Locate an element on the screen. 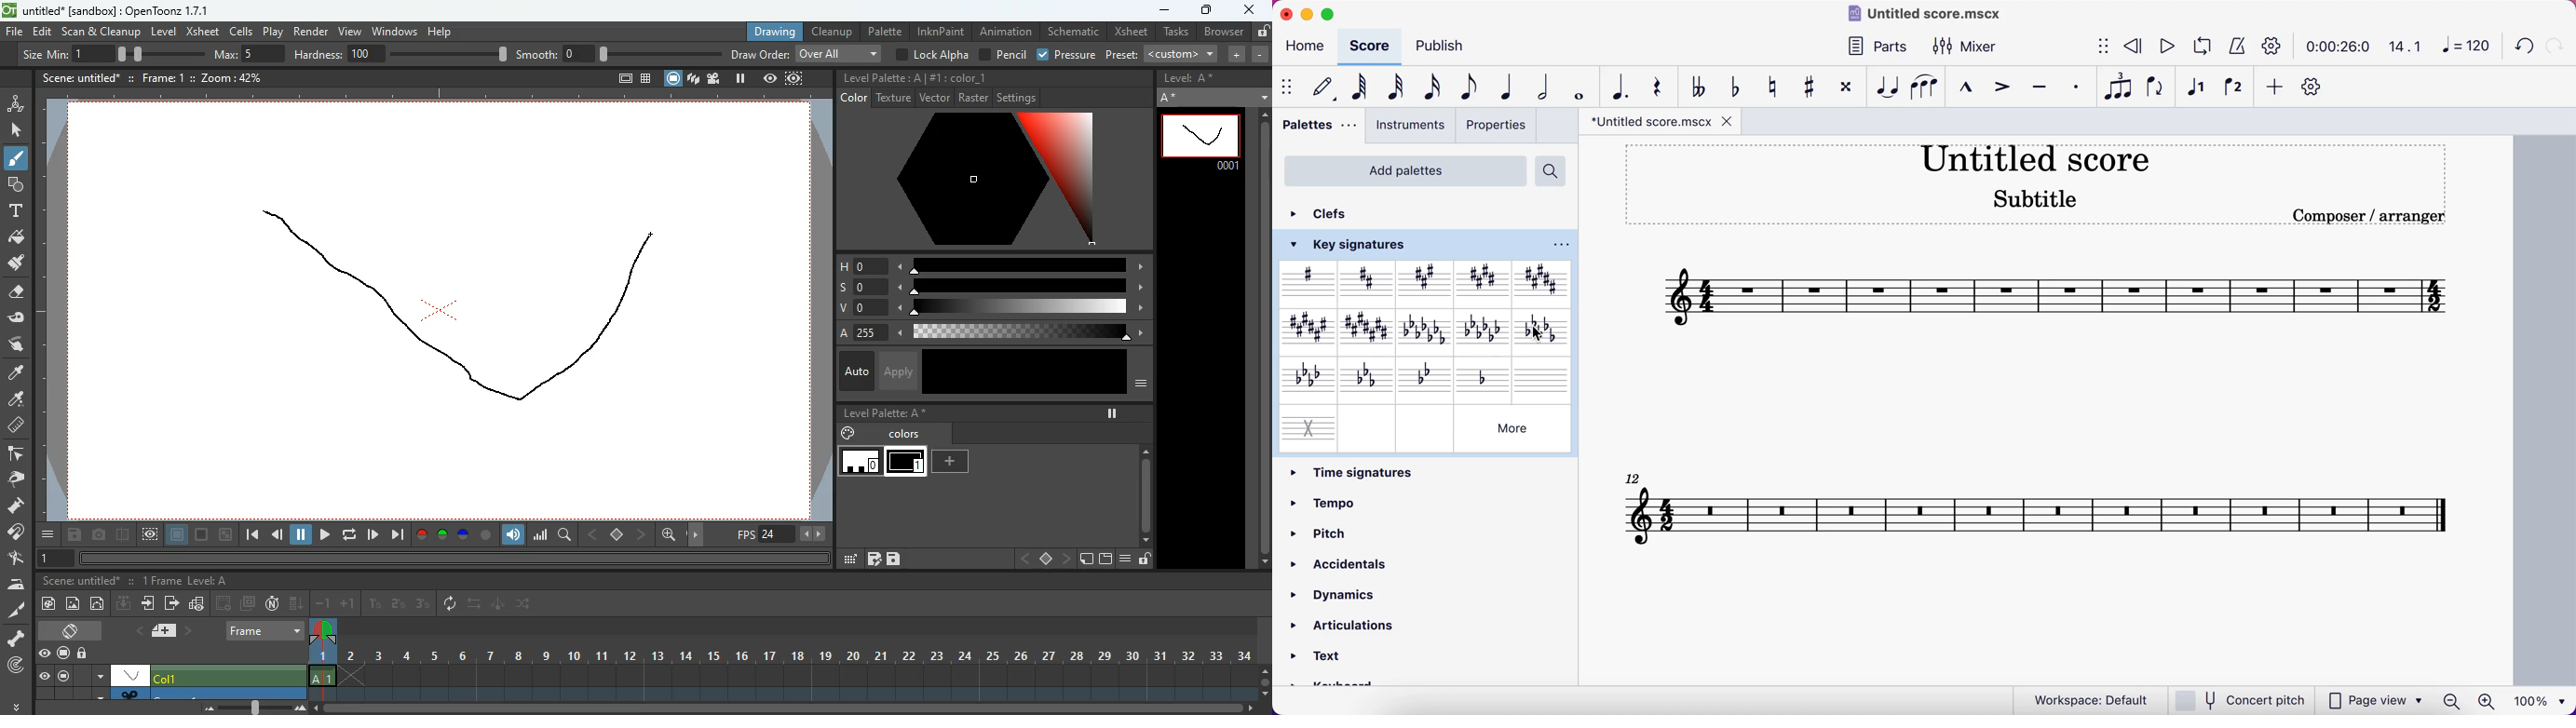 The width and height of the screenshot is (2576, 728). menu is located at coordinates (1142, 384).